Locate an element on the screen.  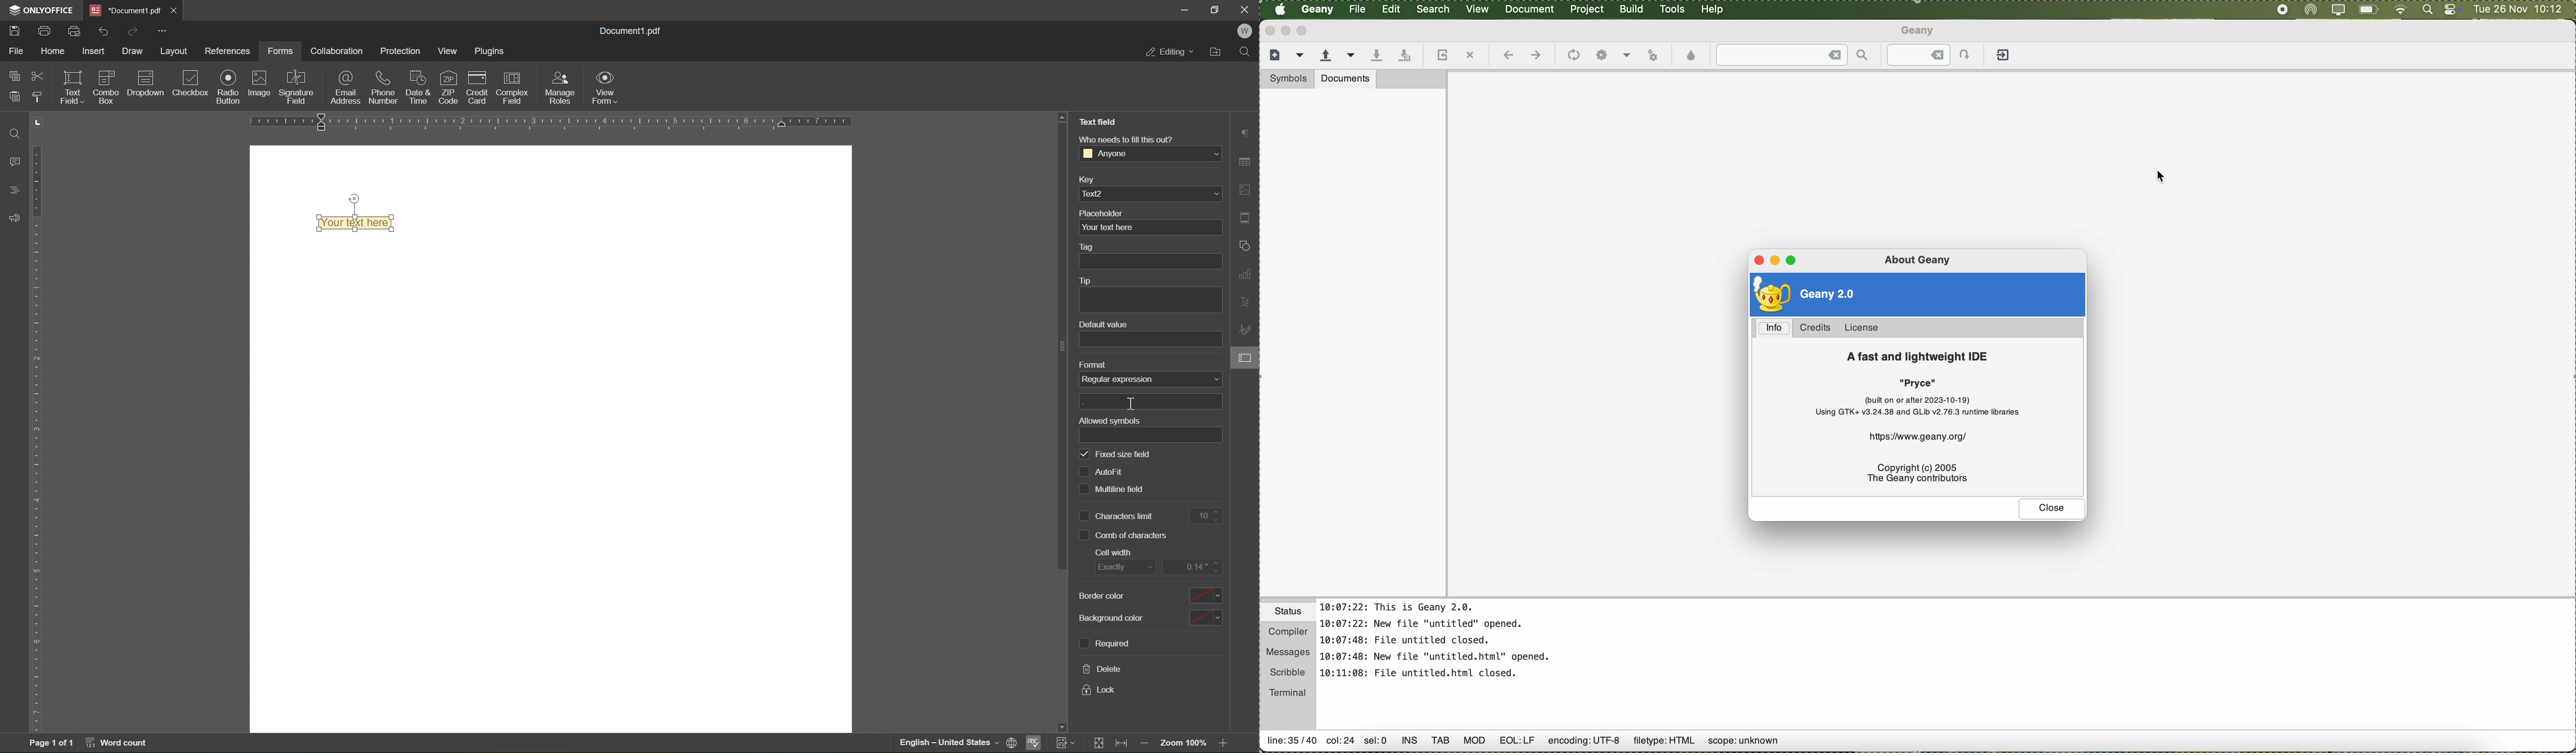
text field is located at coordinates (350, 224).